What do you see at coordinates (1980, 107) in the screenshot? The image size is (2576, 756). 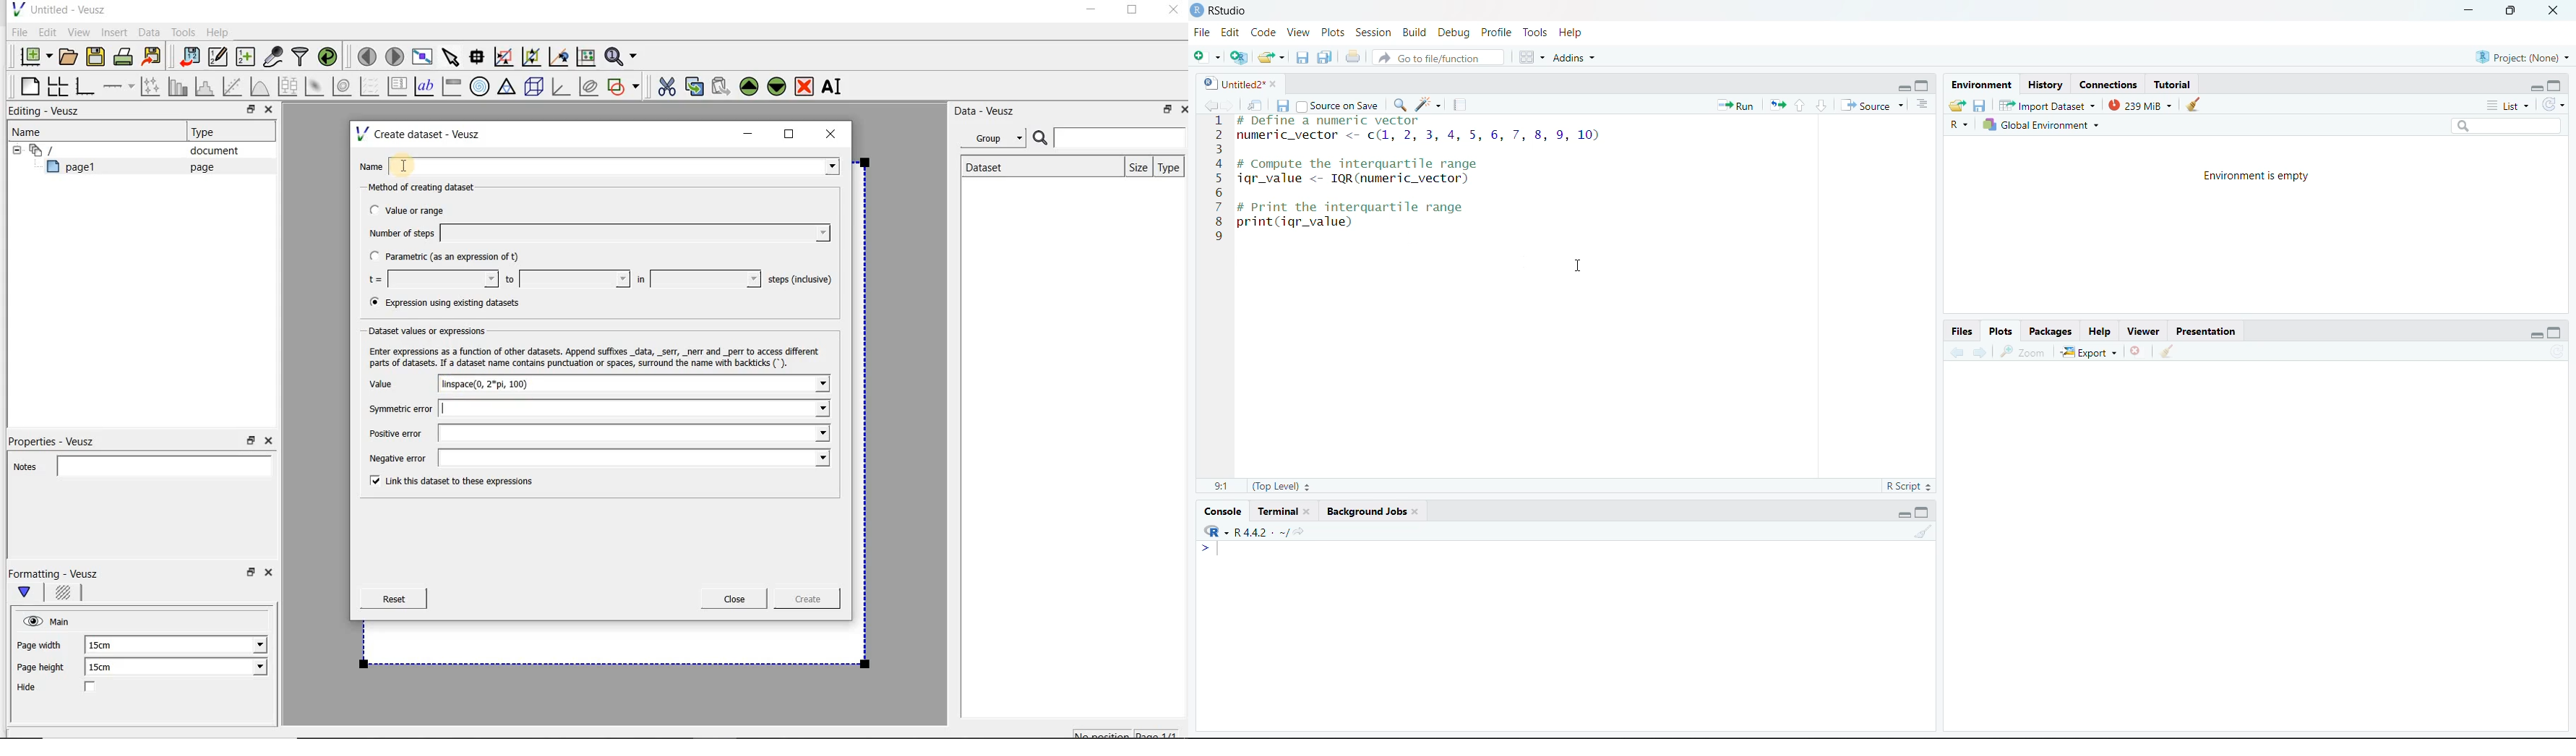 I see `Save workspace as` at bounding box center [1980, 107].